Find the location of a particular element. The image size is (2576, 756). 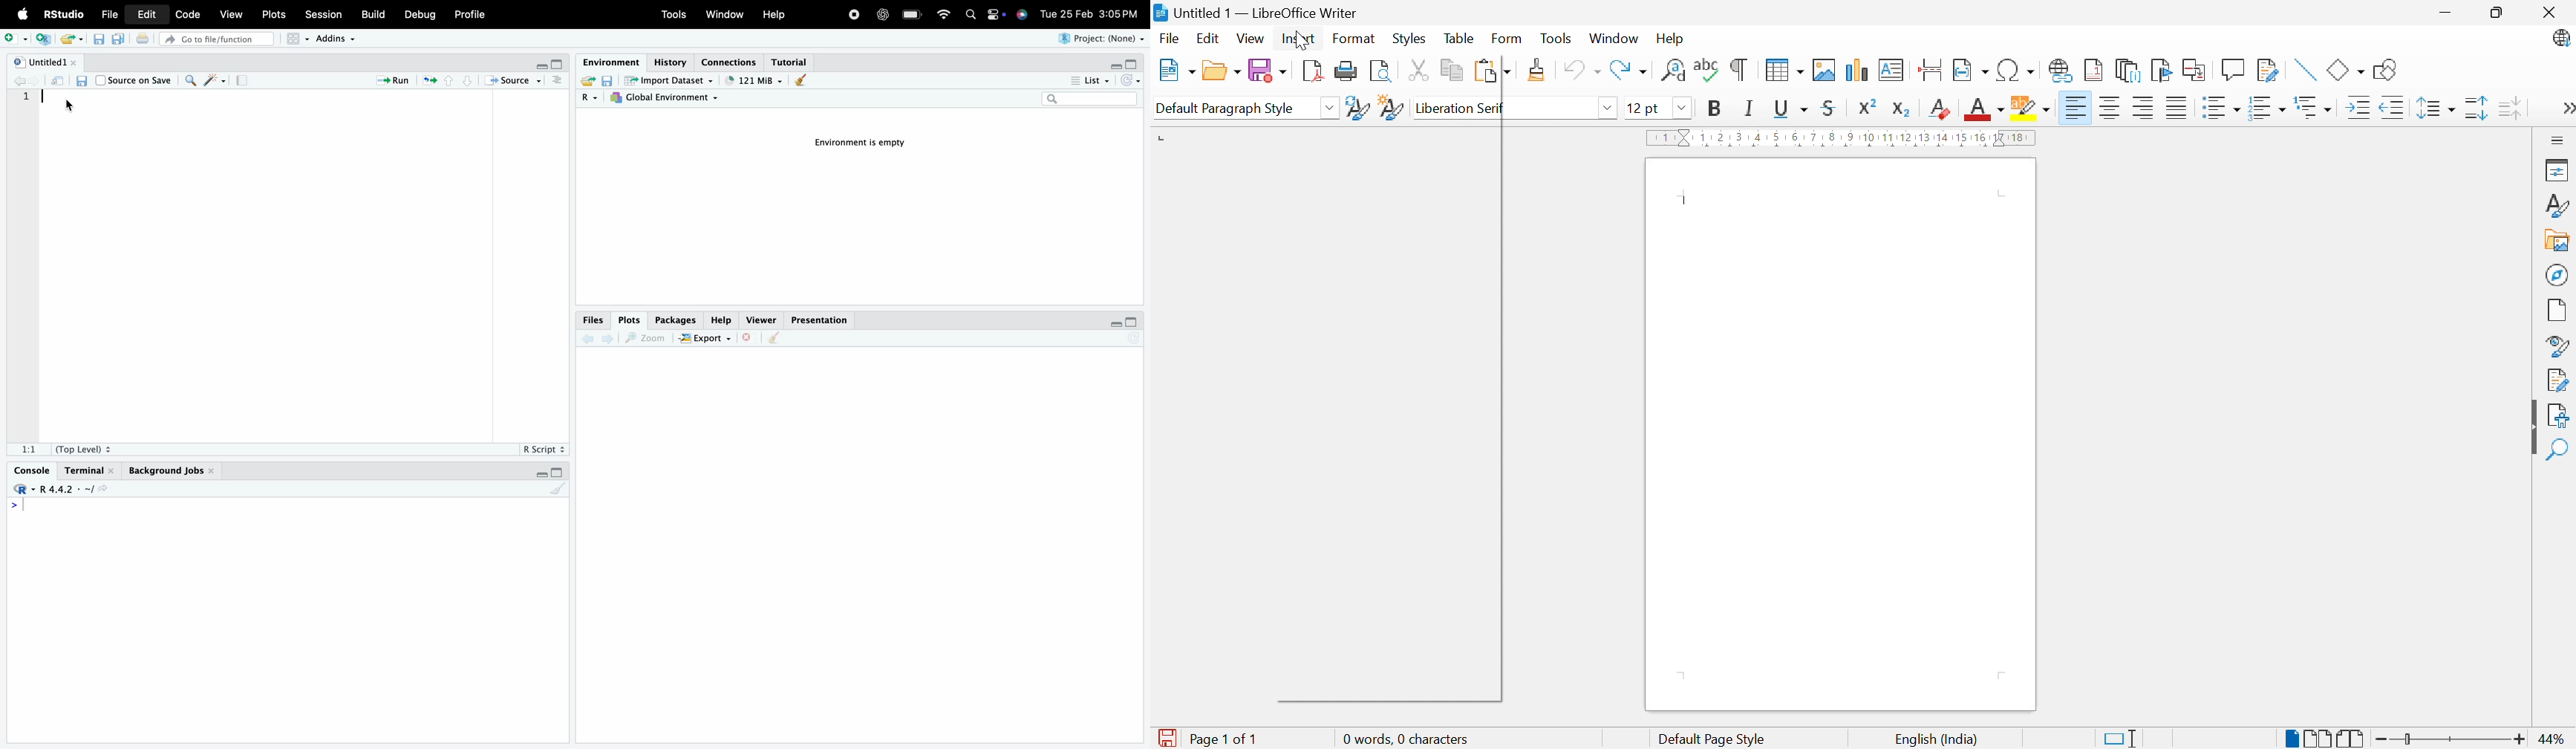

Show document outline (Ctrl + Shift + O) is located at coordinates (558, 80).